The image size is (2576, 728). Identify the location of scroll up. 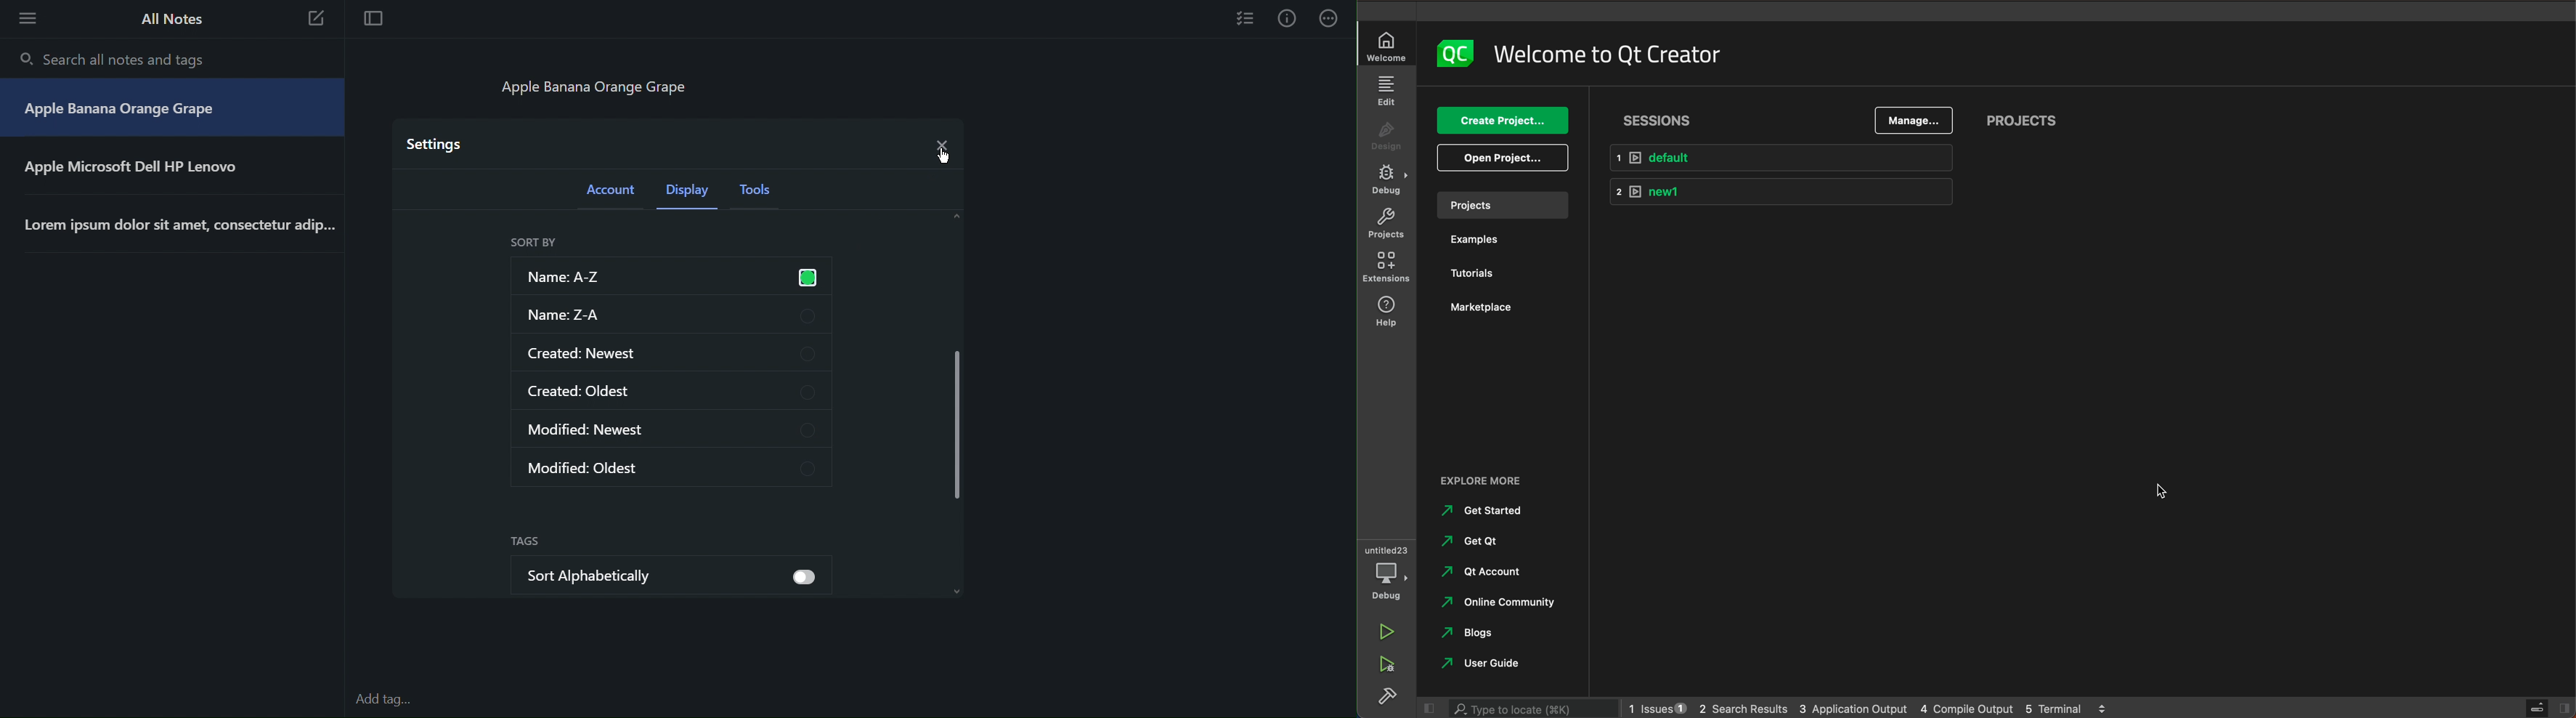
(958, 217).